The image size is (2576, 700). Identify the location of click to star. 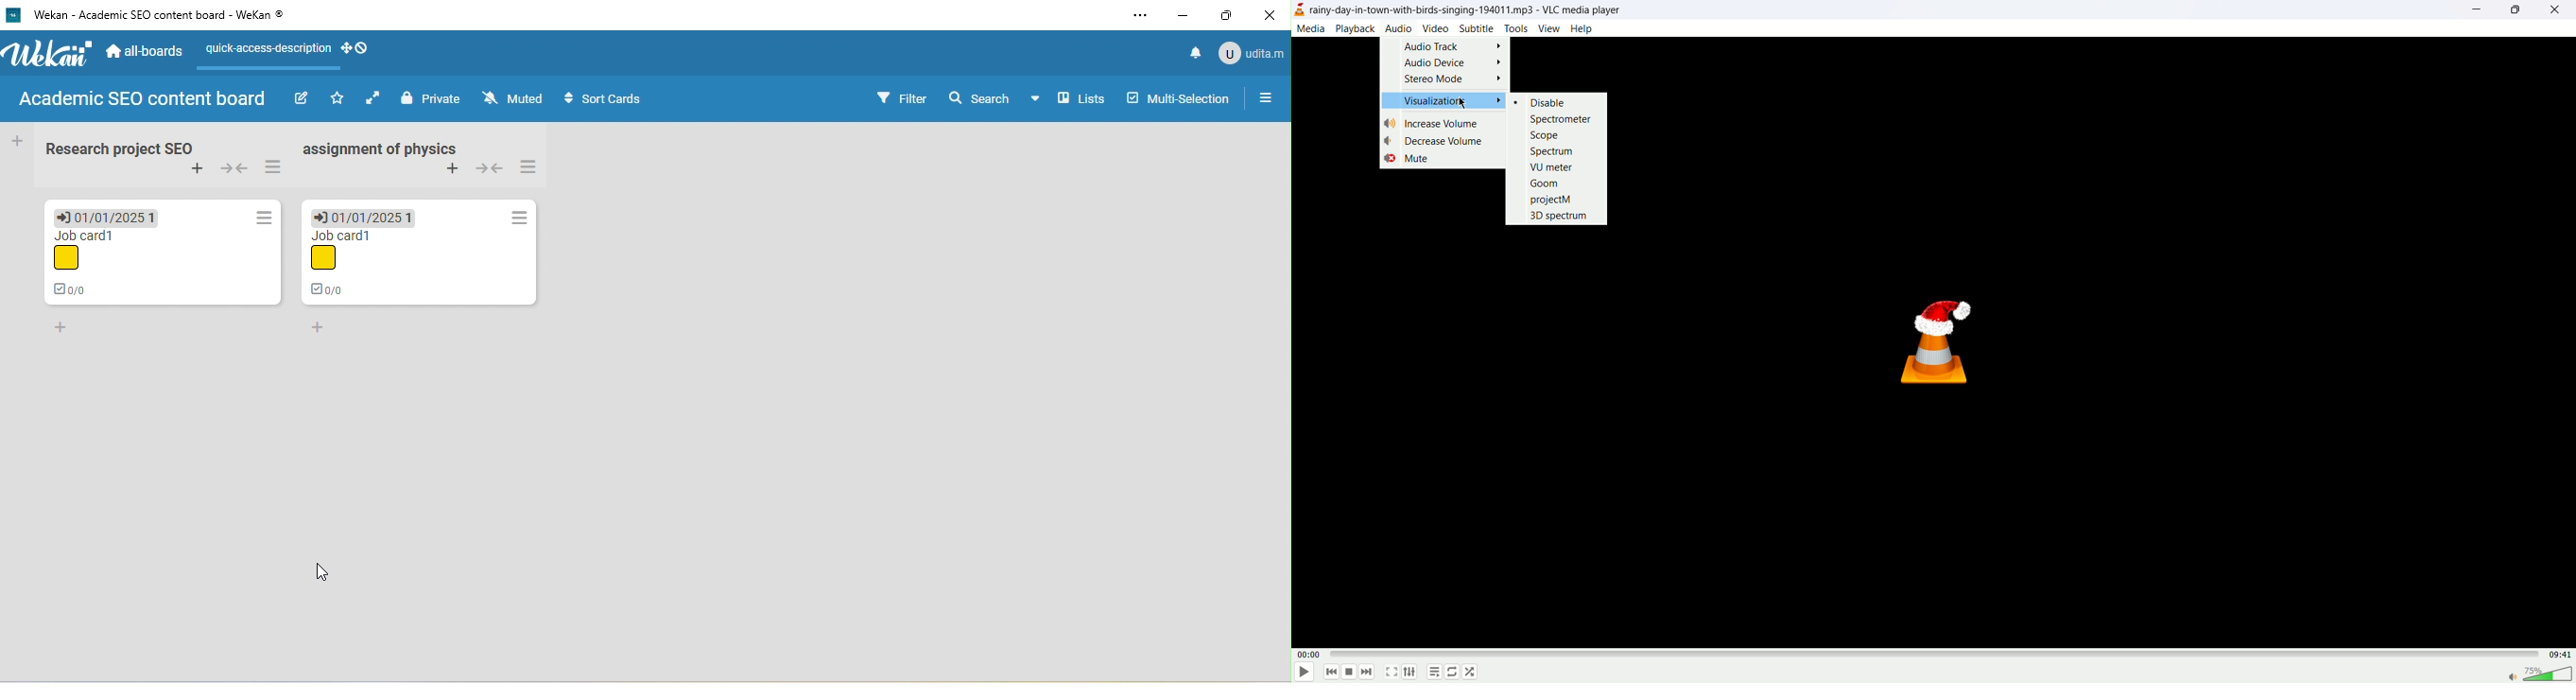
(337, 99).